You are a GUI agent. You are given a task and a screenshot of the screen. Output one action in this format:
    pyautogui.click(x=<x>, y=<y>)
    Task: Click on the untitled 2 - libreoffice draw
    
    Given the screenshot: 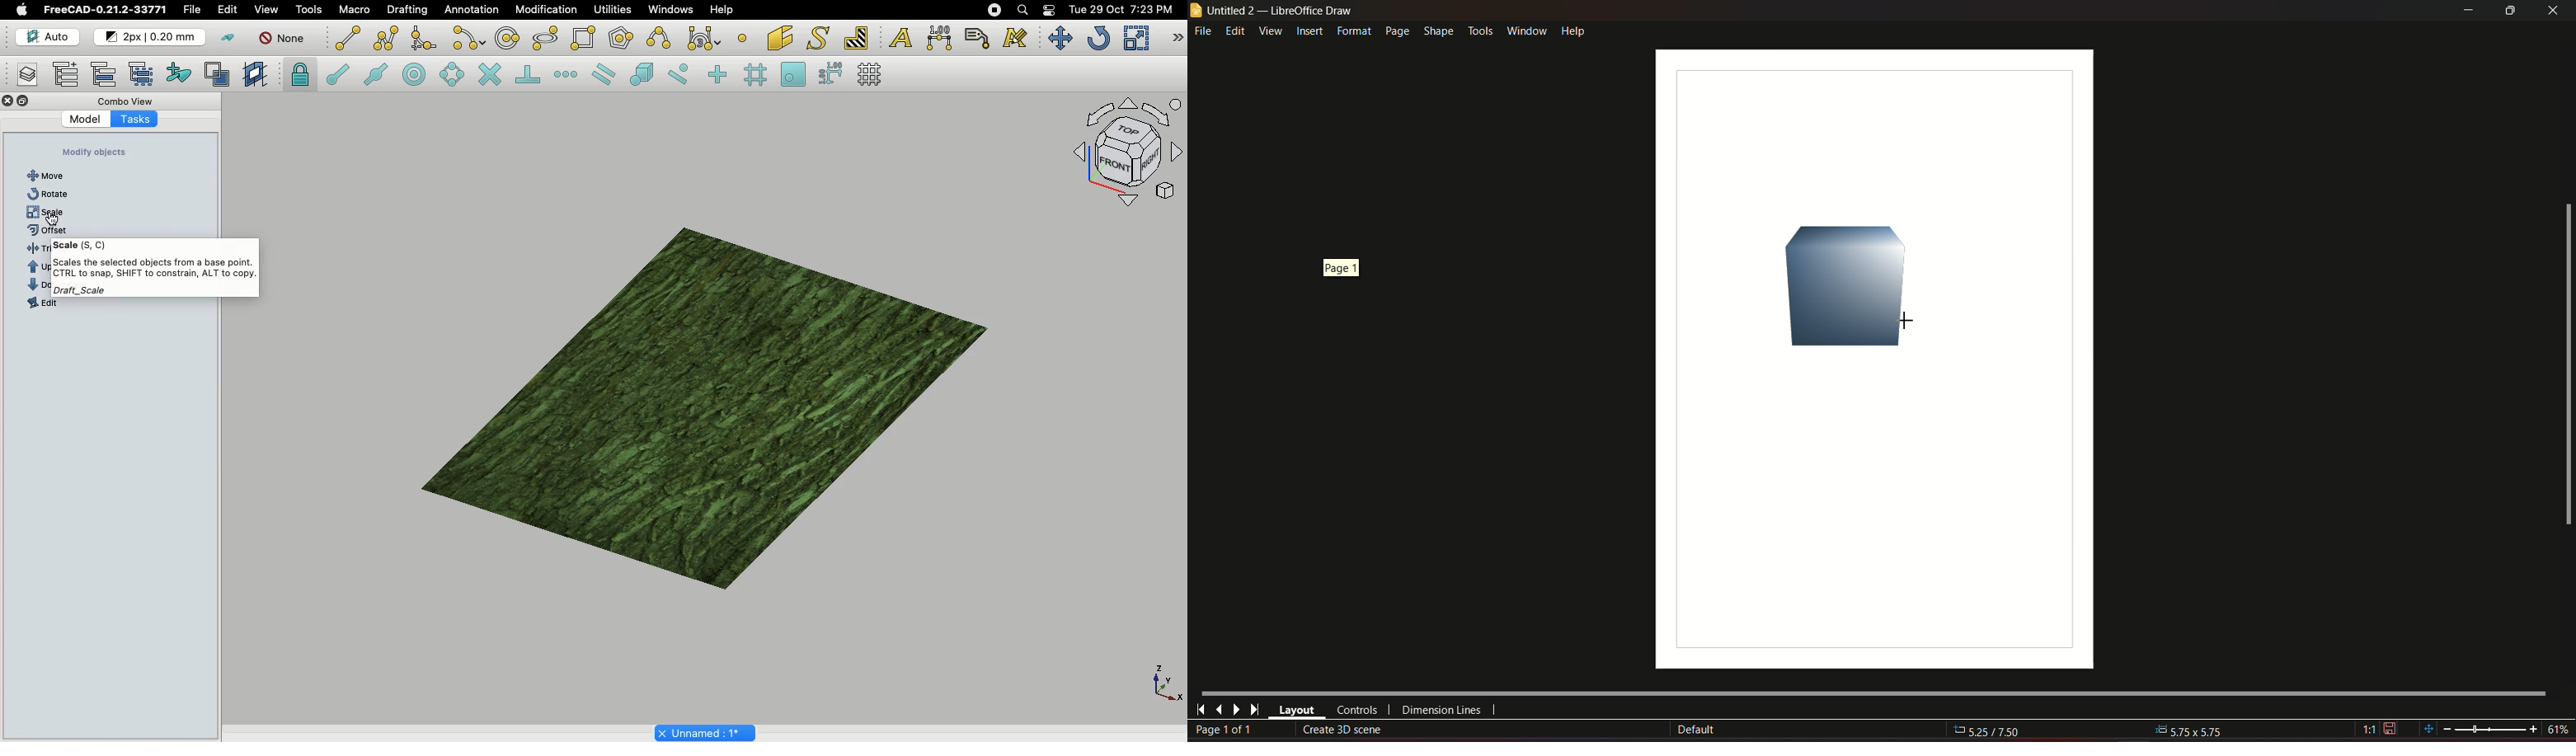 What is the action you would take?
    pyautogui.click(x=1273, y=11)
    